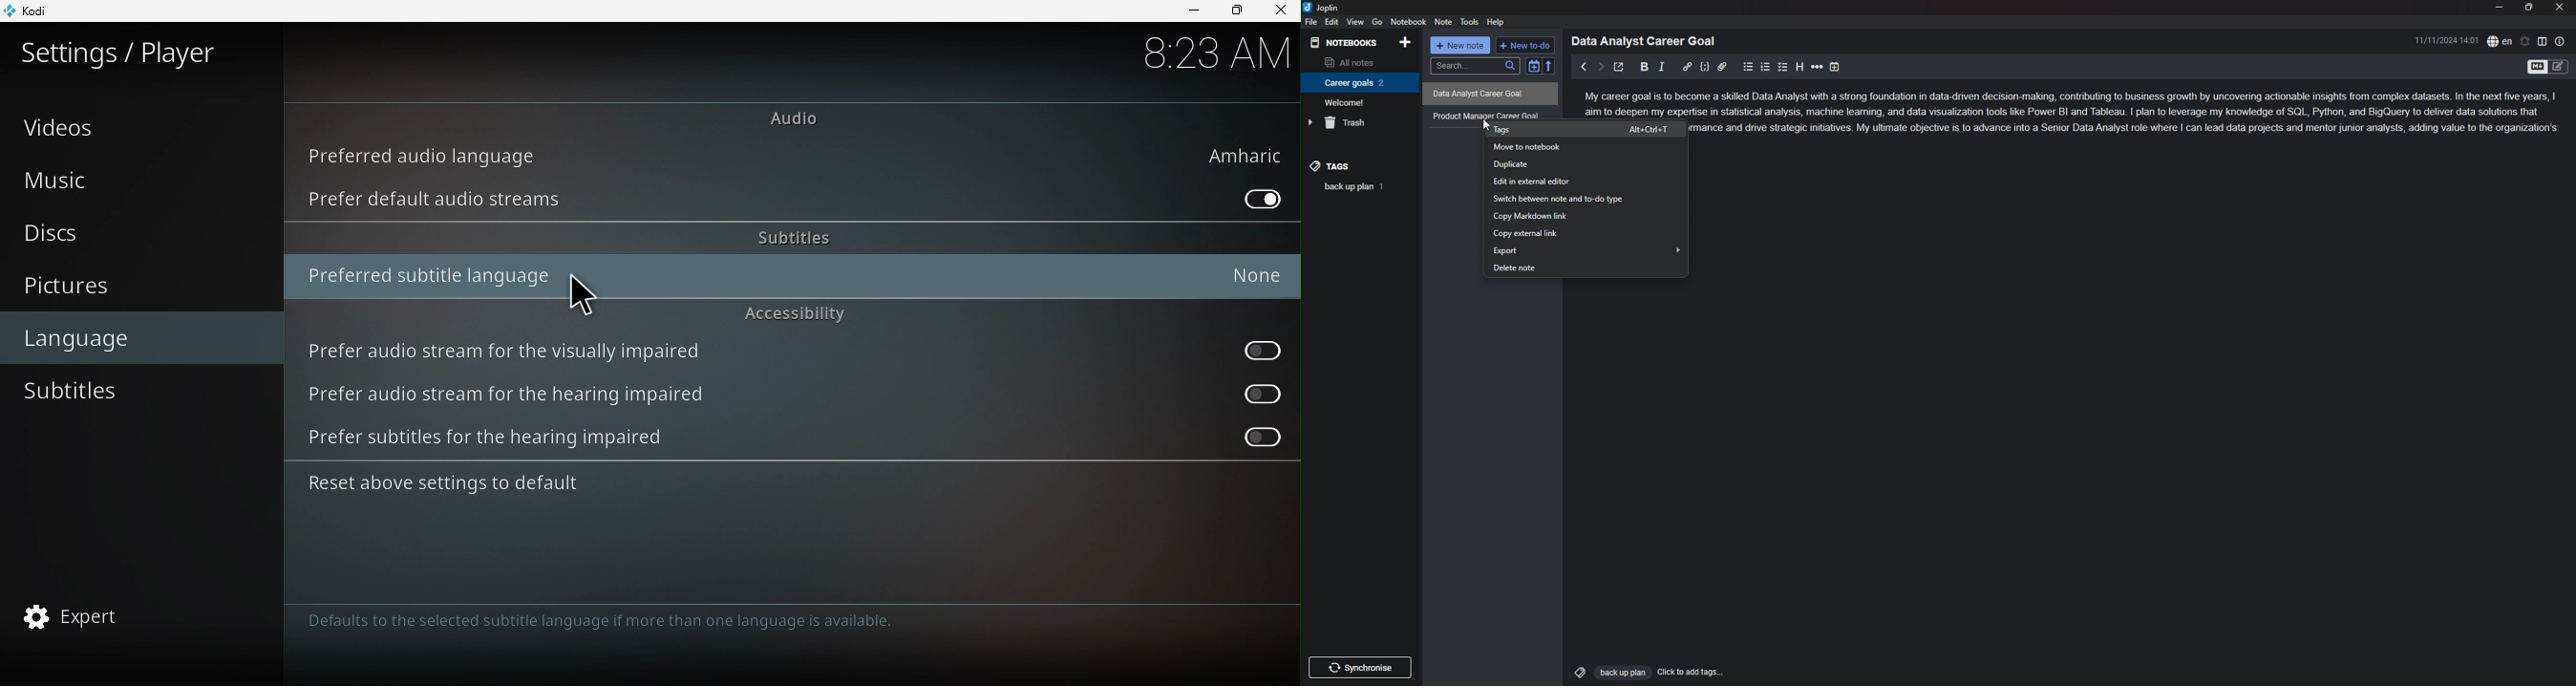 Image resolution: width=2576 pixels, height=700 pixels. I want to click on Welcome!, so click(1357, 102).